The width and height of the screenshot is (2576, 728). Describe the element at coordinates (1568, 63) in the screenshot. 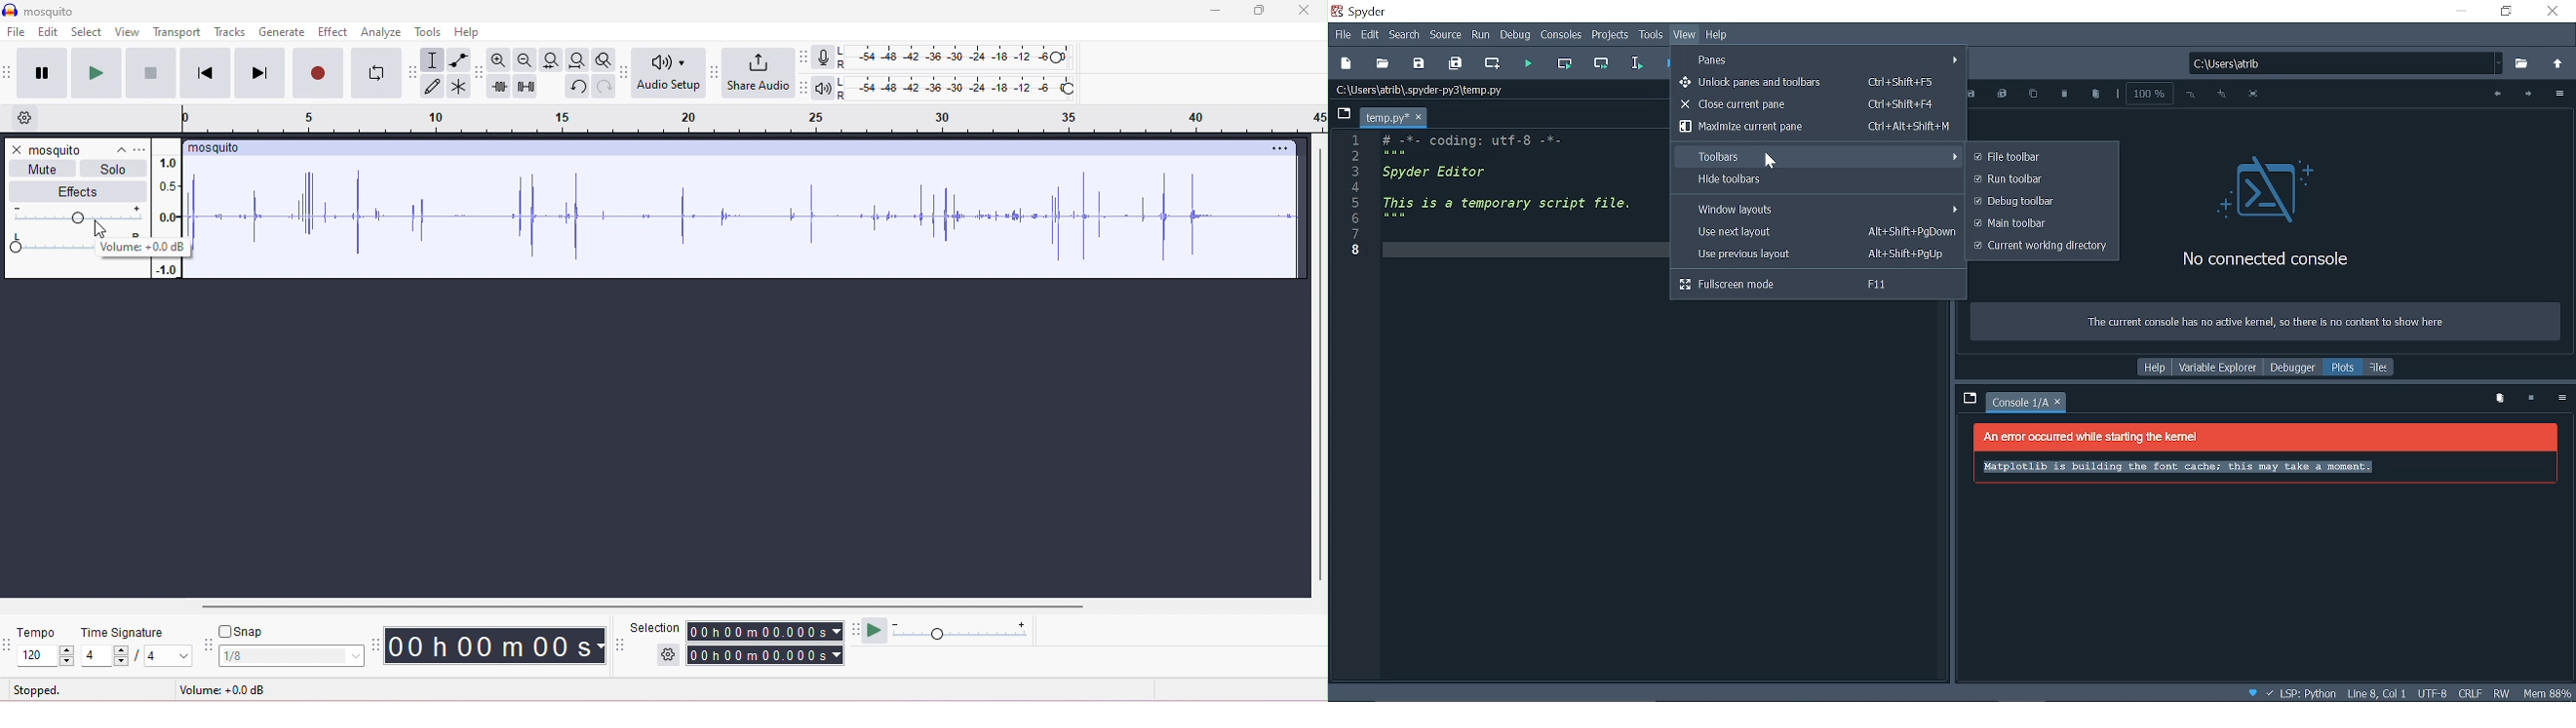

I see `Run current cell` at that location.